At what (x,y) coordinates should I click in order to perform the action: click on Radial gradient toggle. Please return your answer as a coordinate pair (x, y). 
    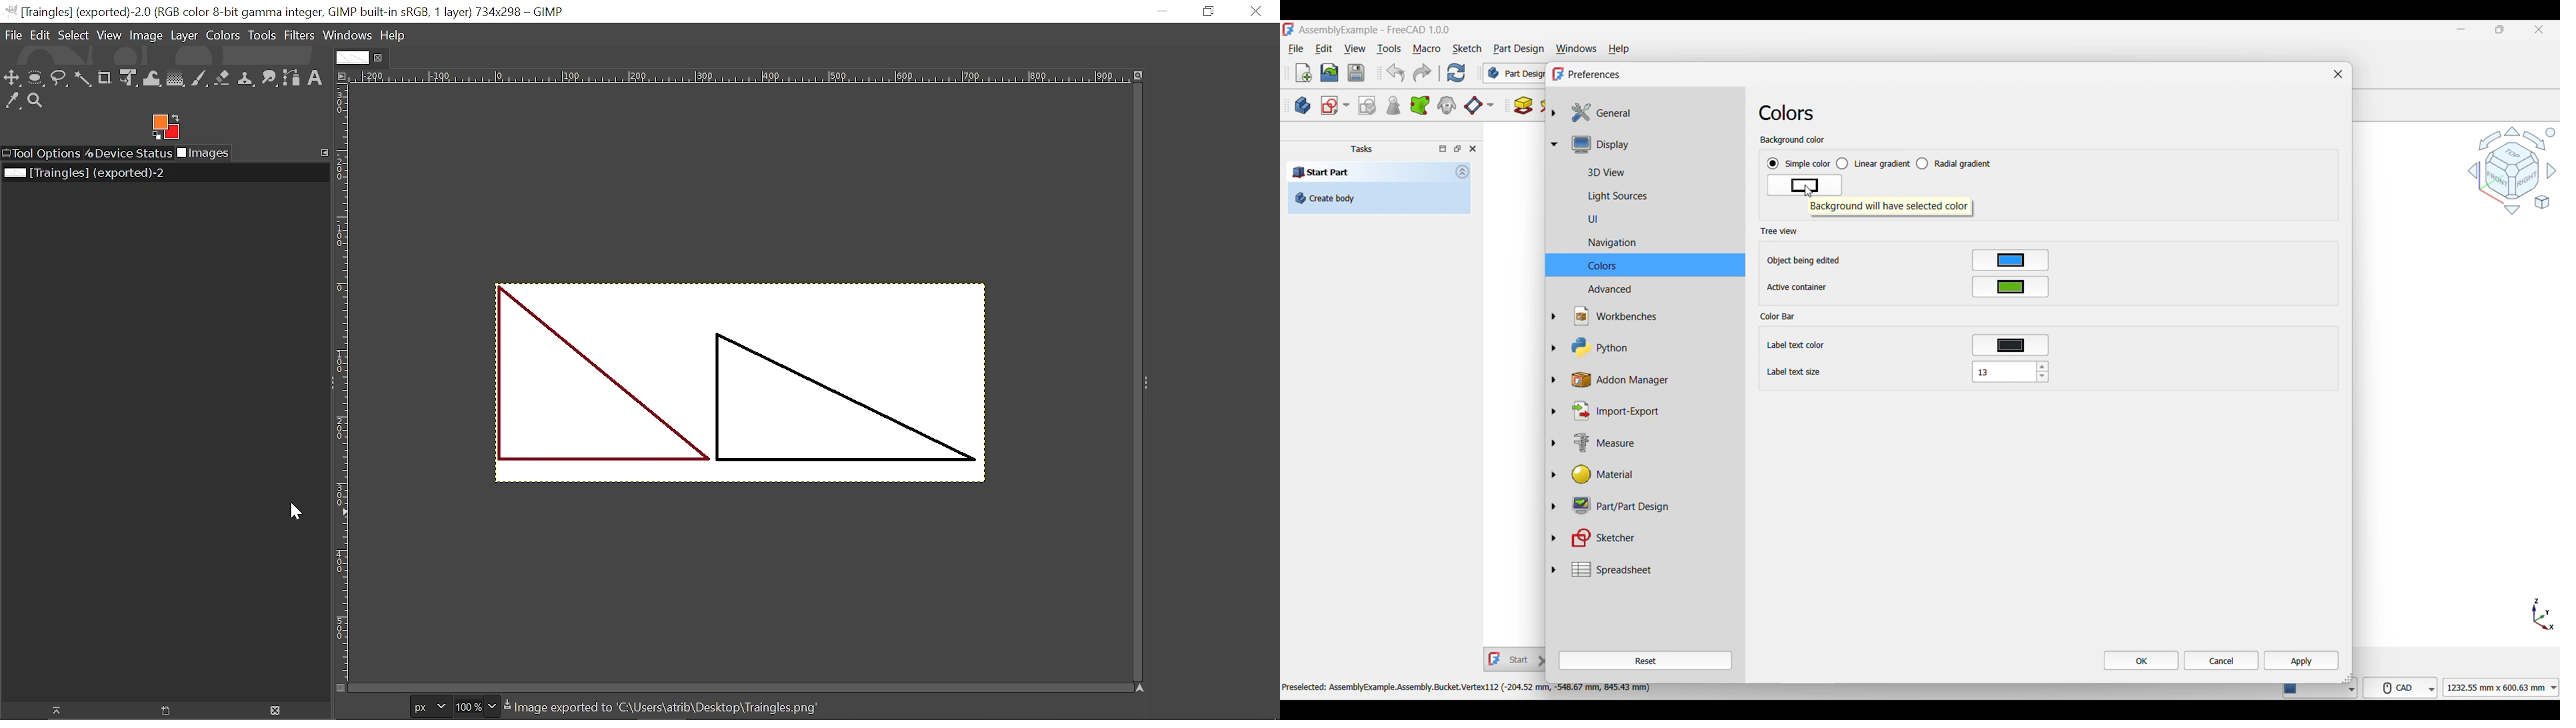
    Looking at the image, I should click on (1954, 163).